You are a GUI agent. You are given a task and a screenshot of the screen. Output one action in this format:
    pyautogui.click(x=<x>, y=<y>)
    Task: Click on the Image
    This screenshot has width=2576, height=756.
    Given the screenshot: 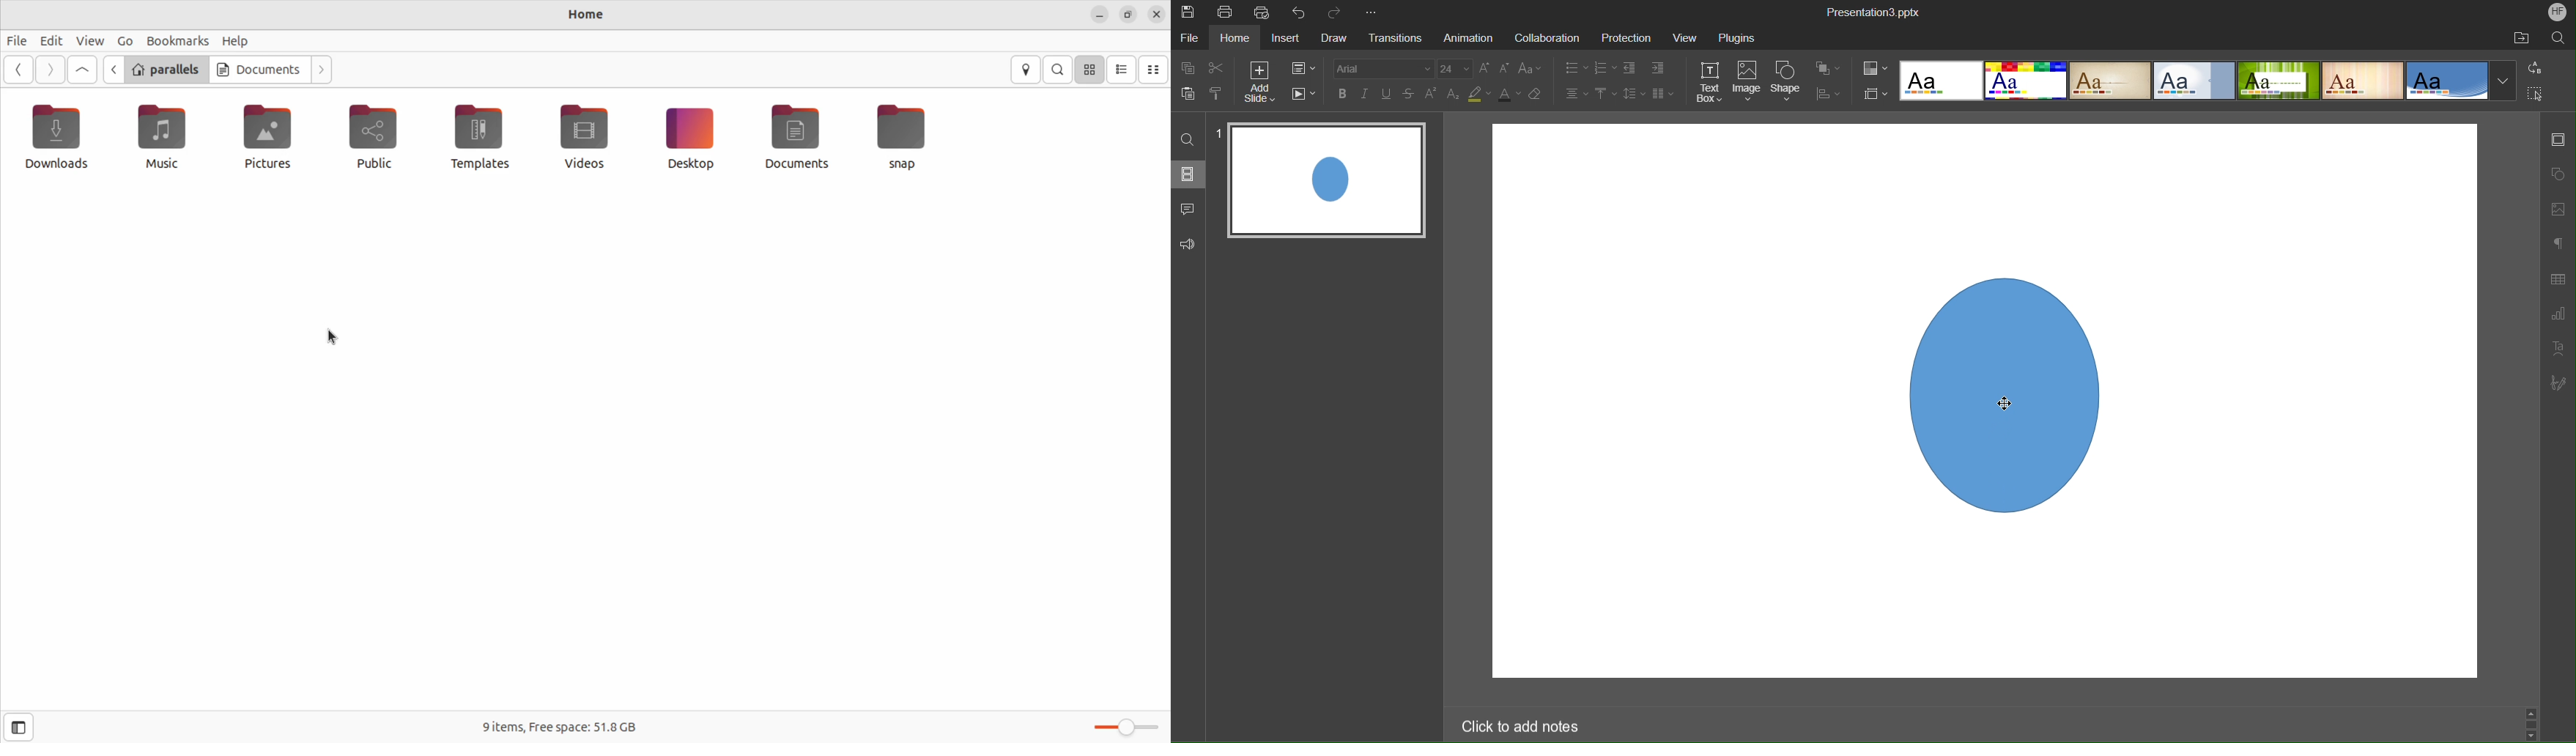 What is the action you would take?
    pyautogui.click(x=1999, y=396)
    